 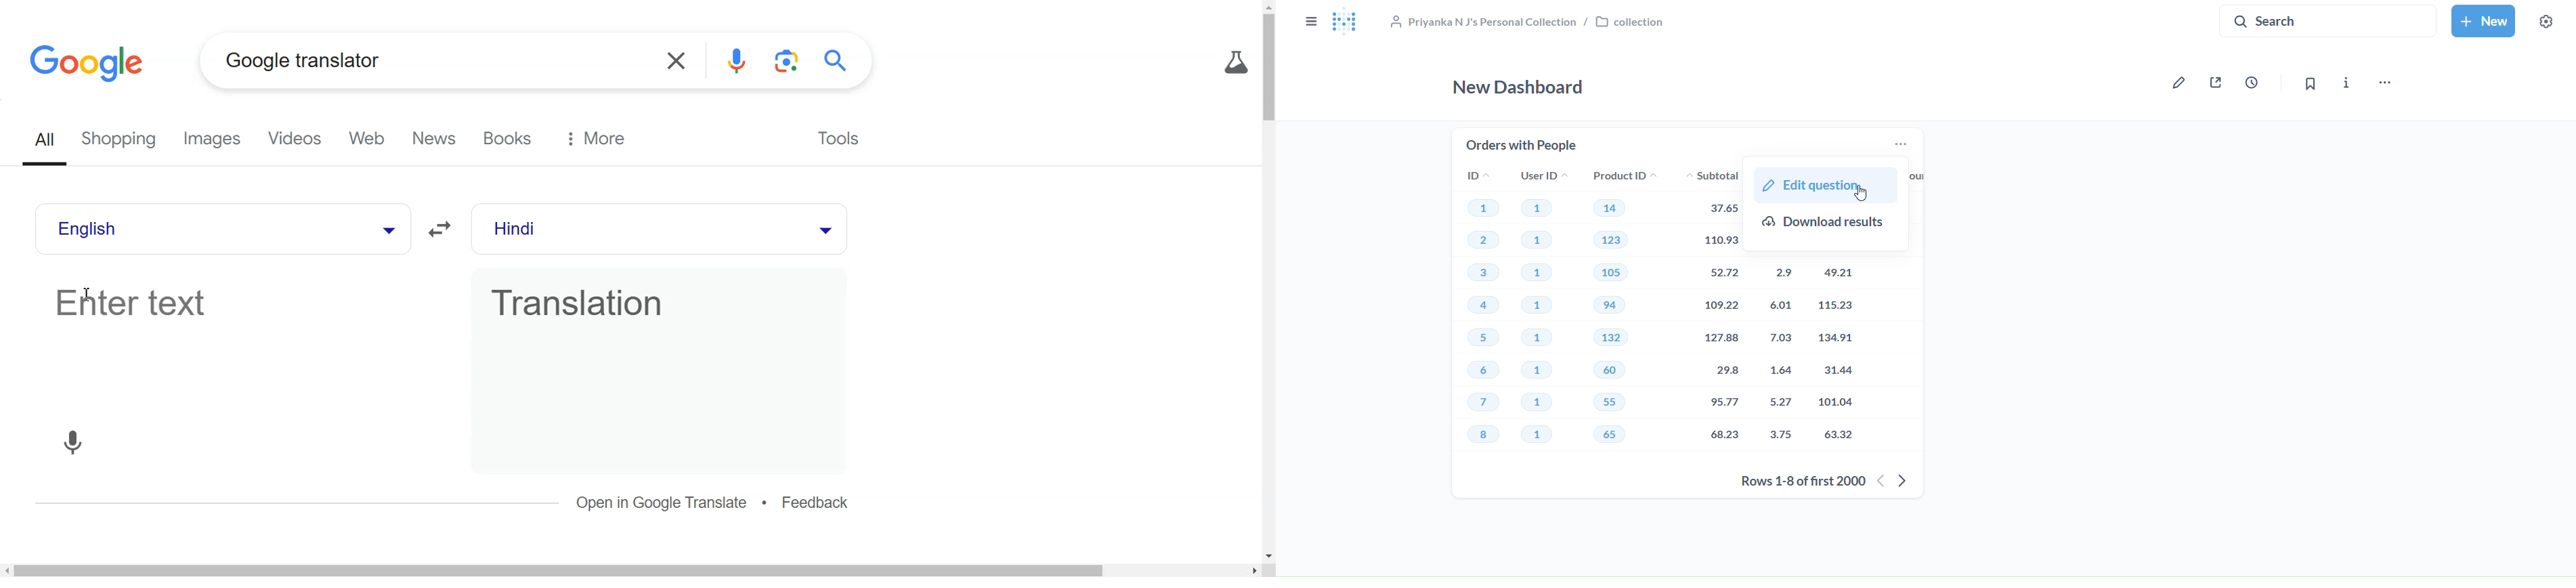 I want to click on Erase, so click(x=674, y=61).